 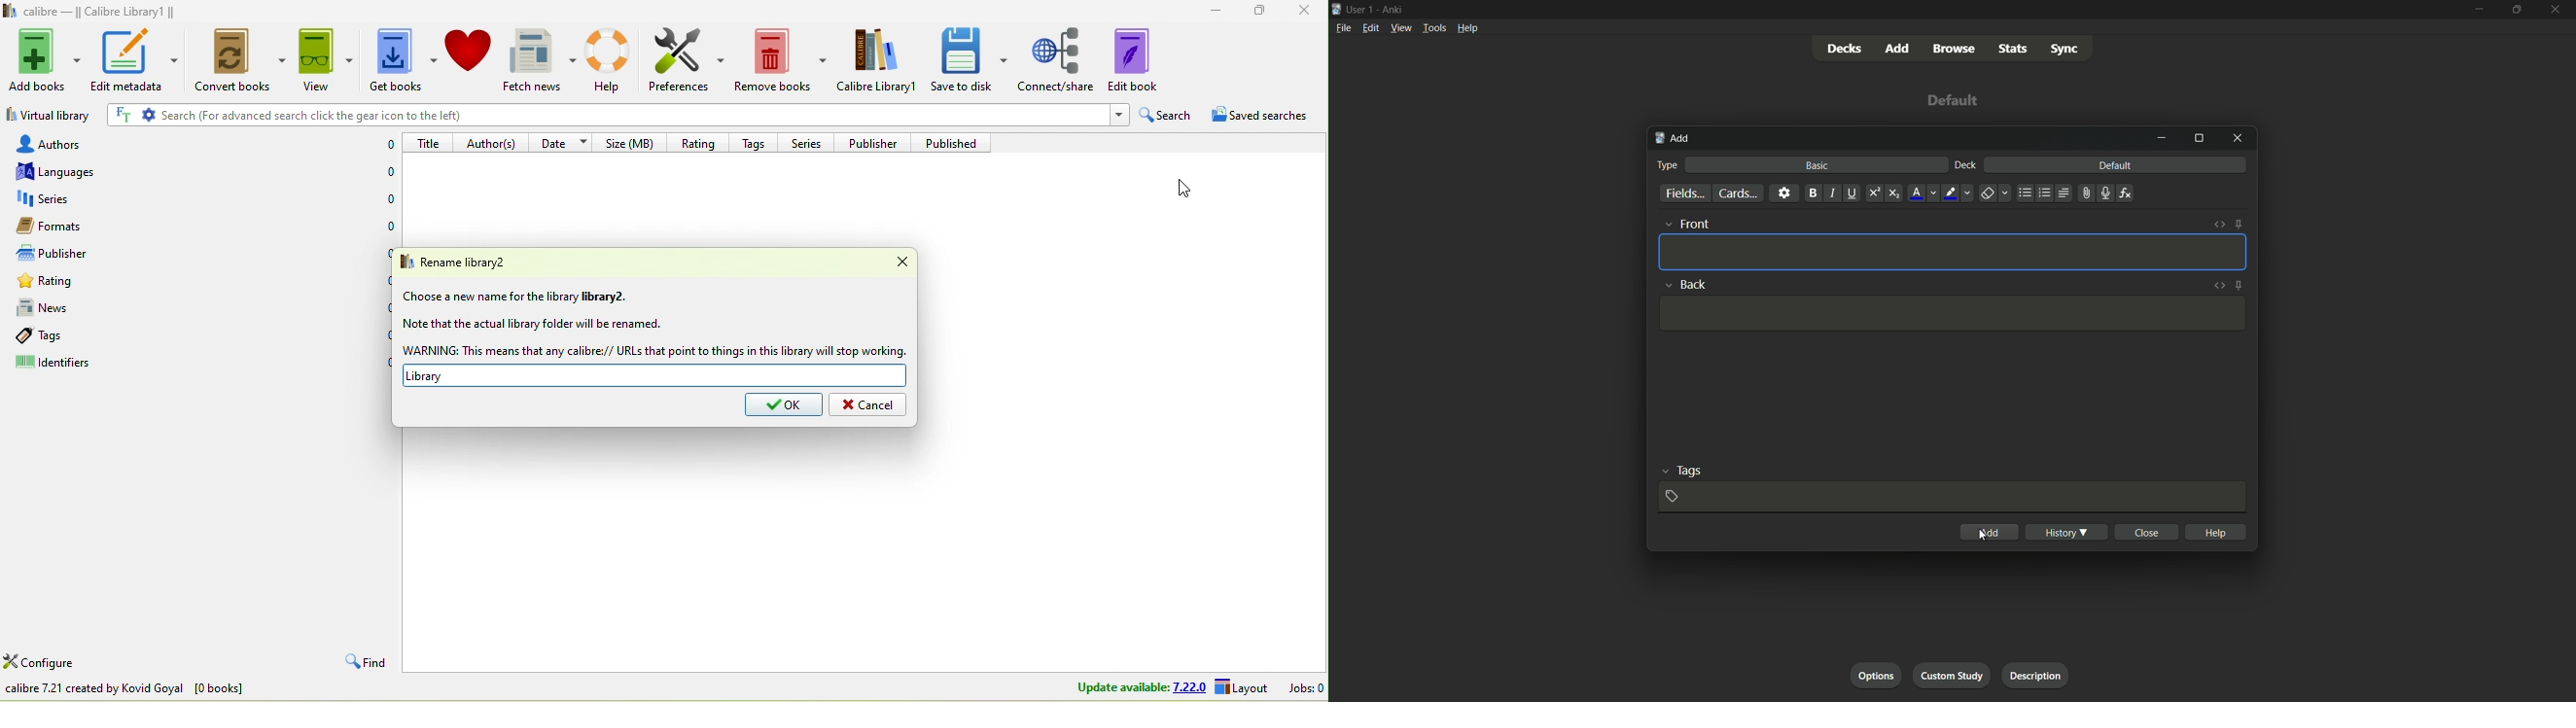 What do you see at coordinates (867, 405) in the screenshot?
I see `cancel` at bounding box center [867, 405].